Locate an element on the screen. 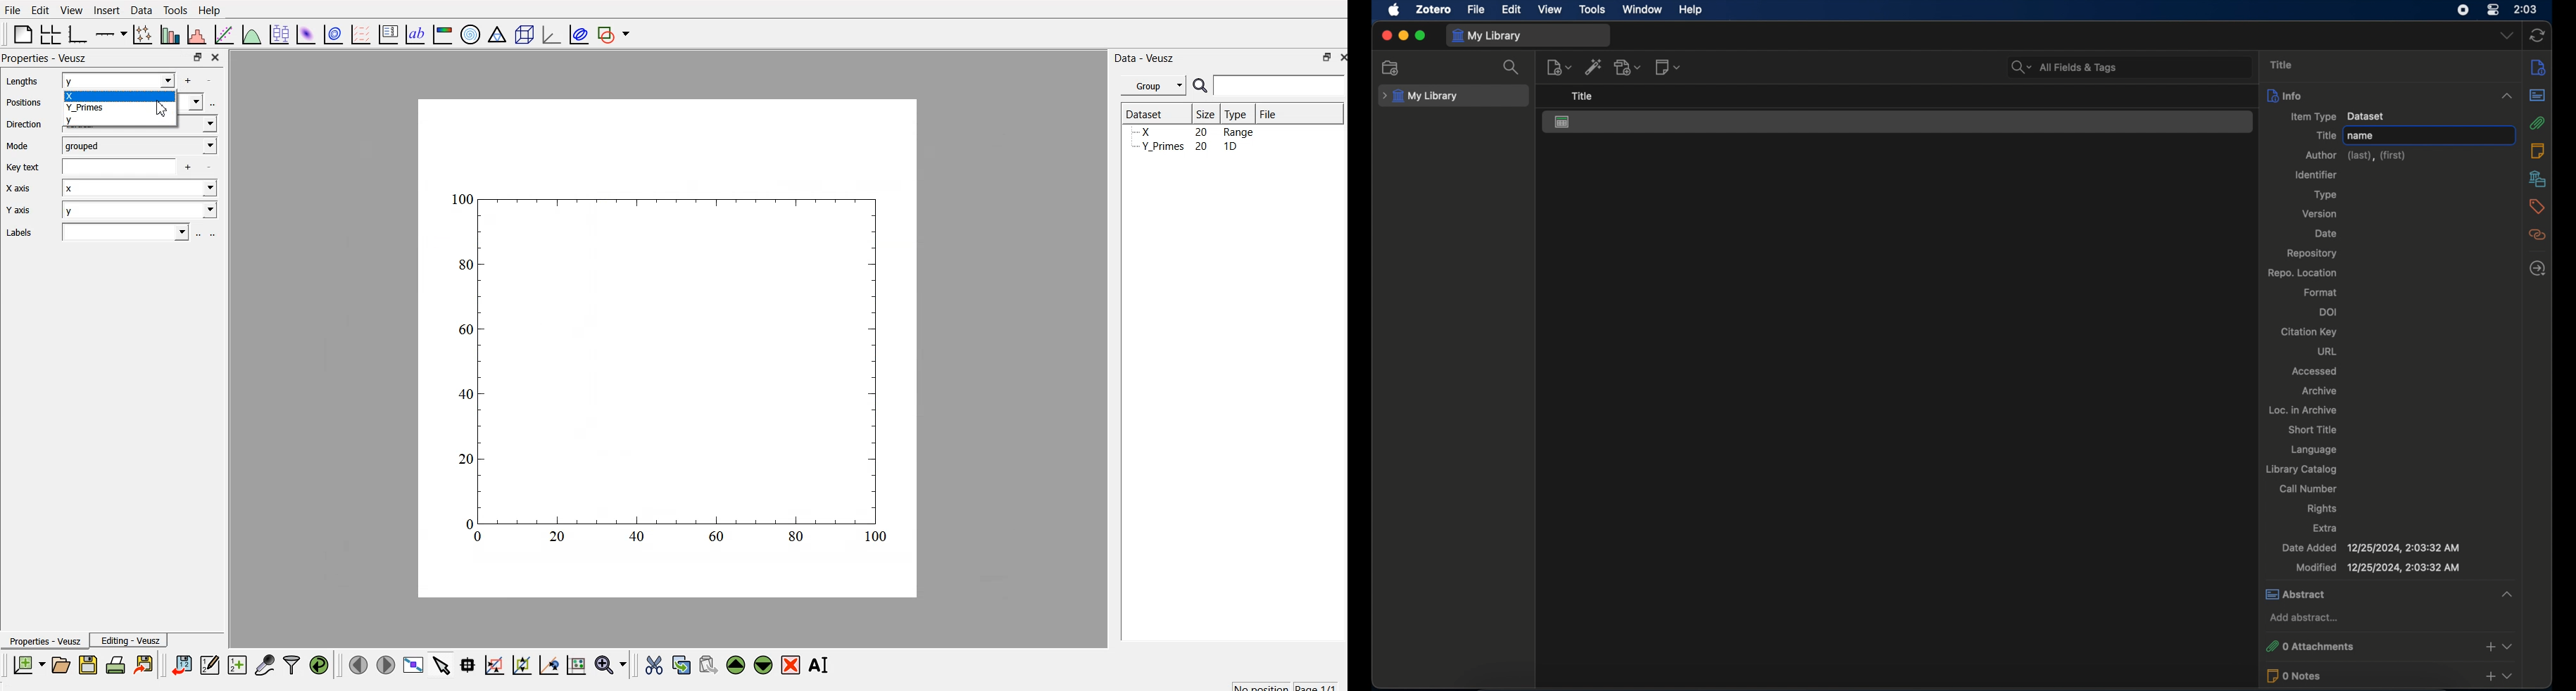 The width and height of the screenshot is (2576, 700). url is located at coordinates (2327, 351).